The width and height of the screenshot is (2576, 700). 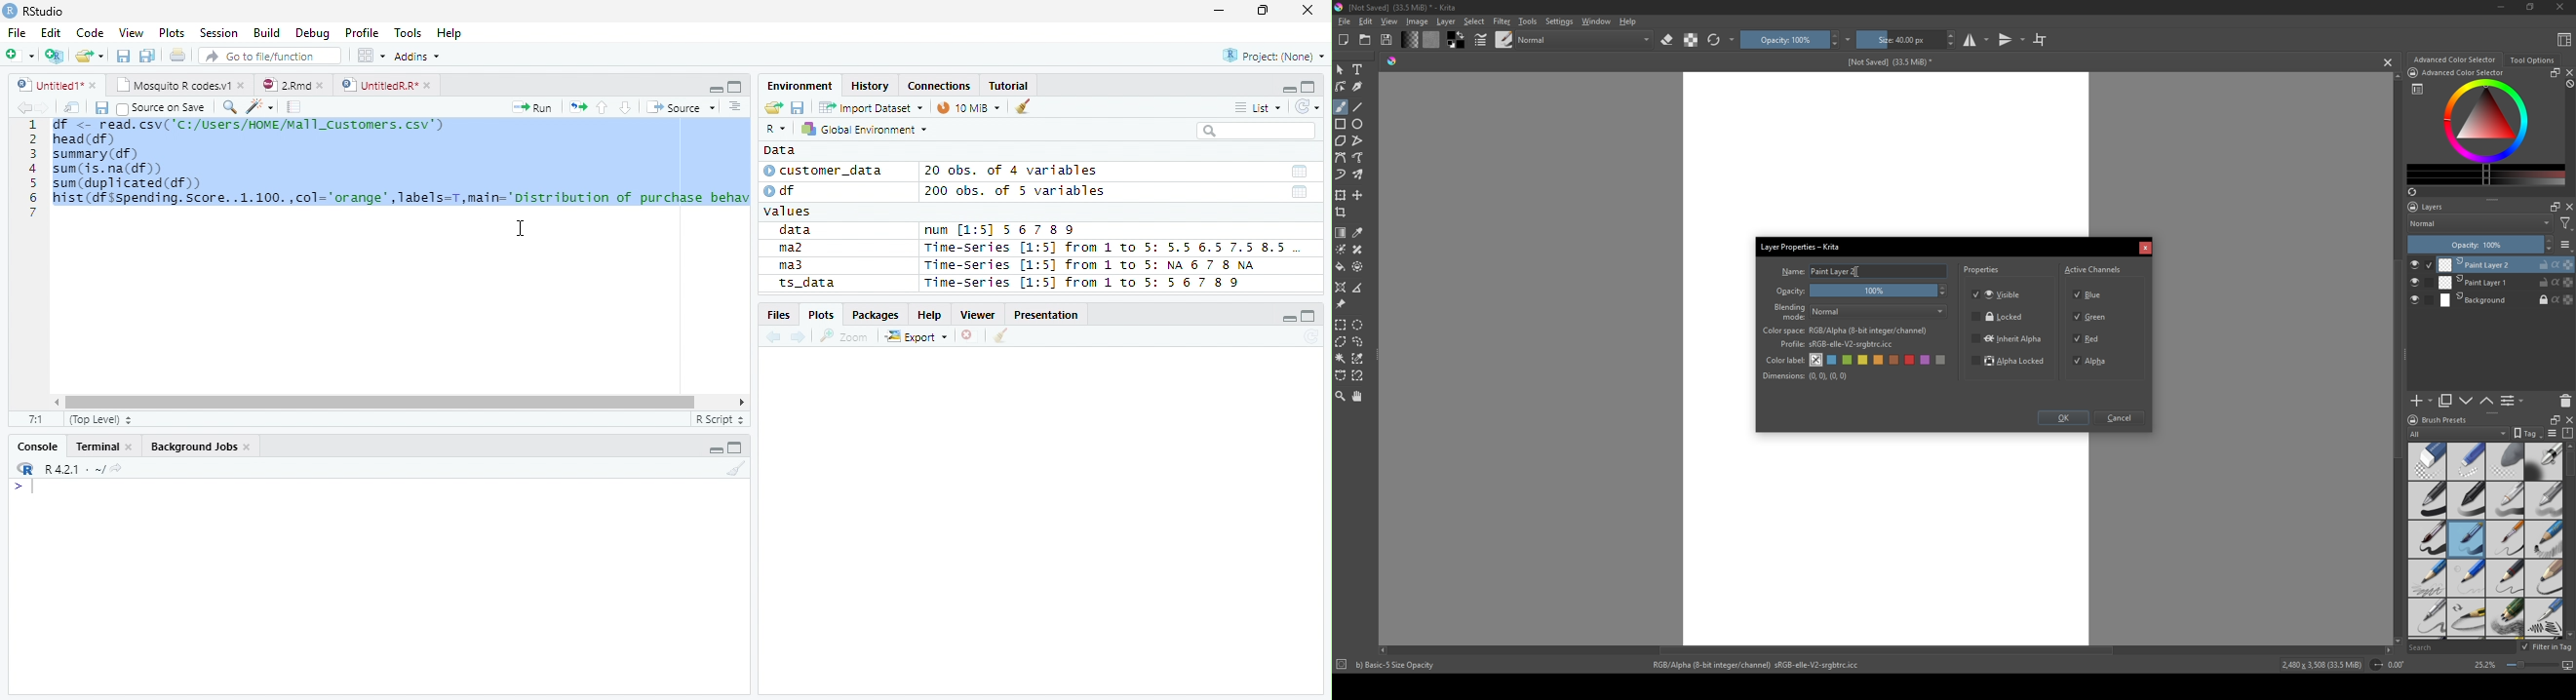 I want to click on close, so click(x=2569, y=419).